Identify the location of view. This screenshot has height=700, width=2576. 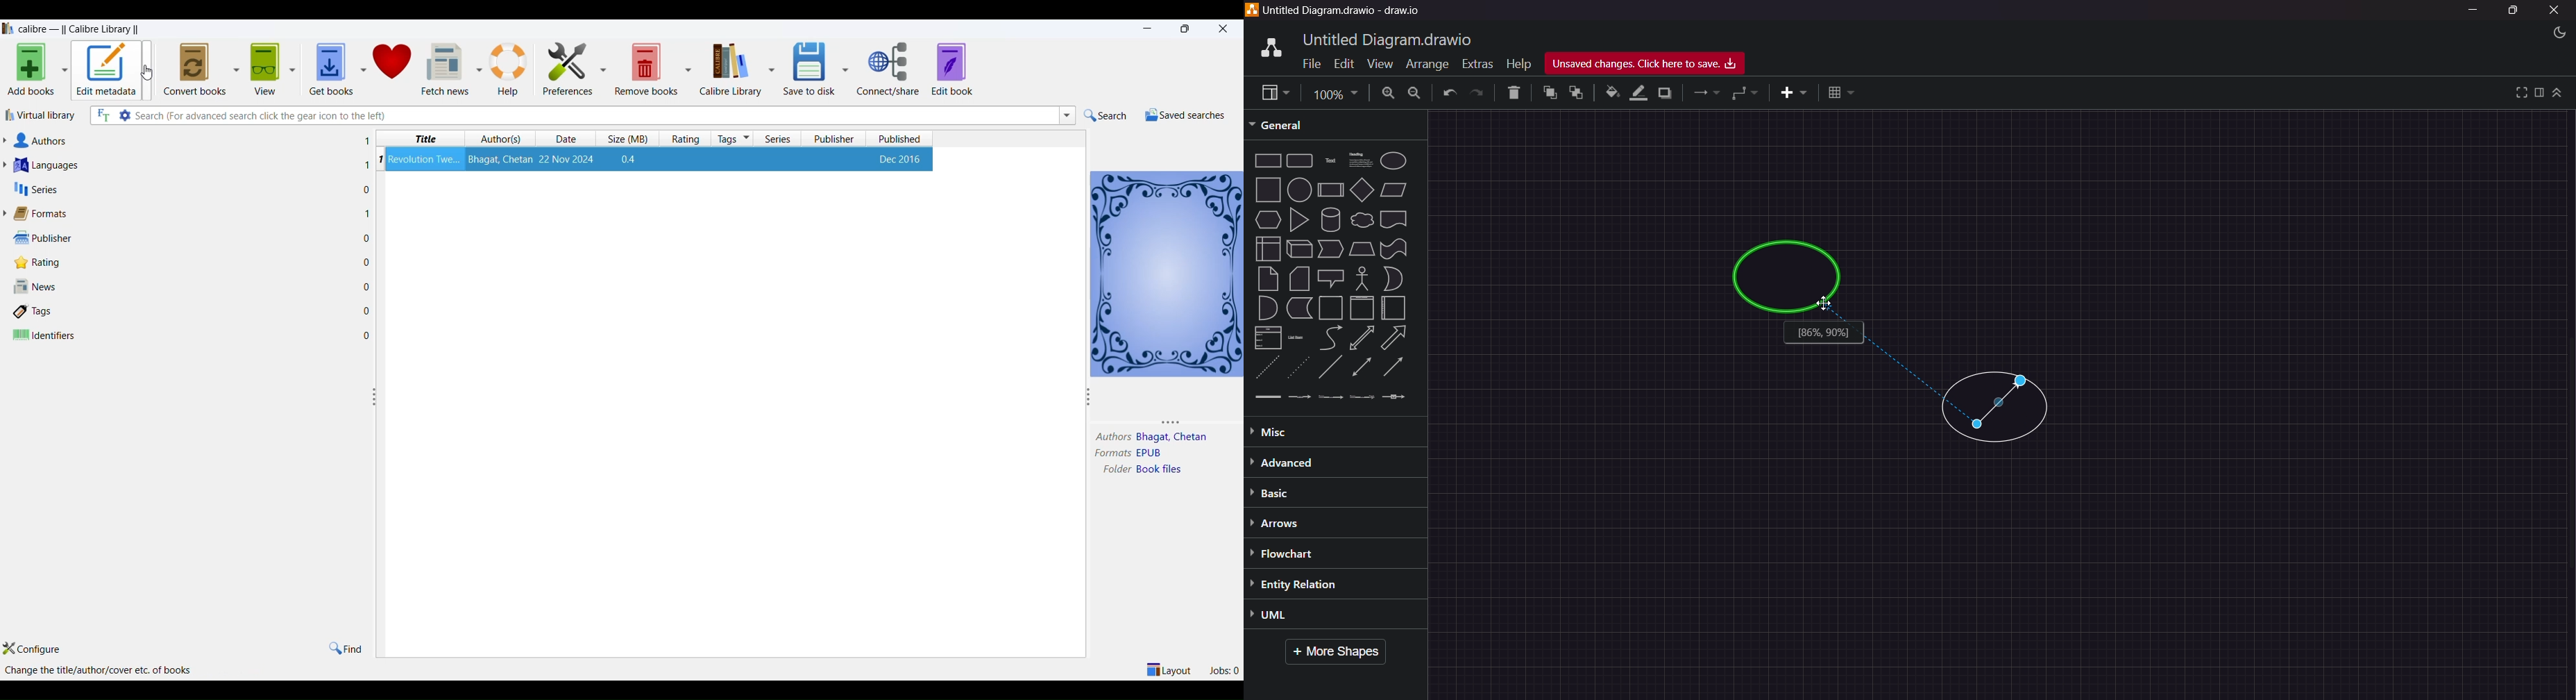
(265, 65).